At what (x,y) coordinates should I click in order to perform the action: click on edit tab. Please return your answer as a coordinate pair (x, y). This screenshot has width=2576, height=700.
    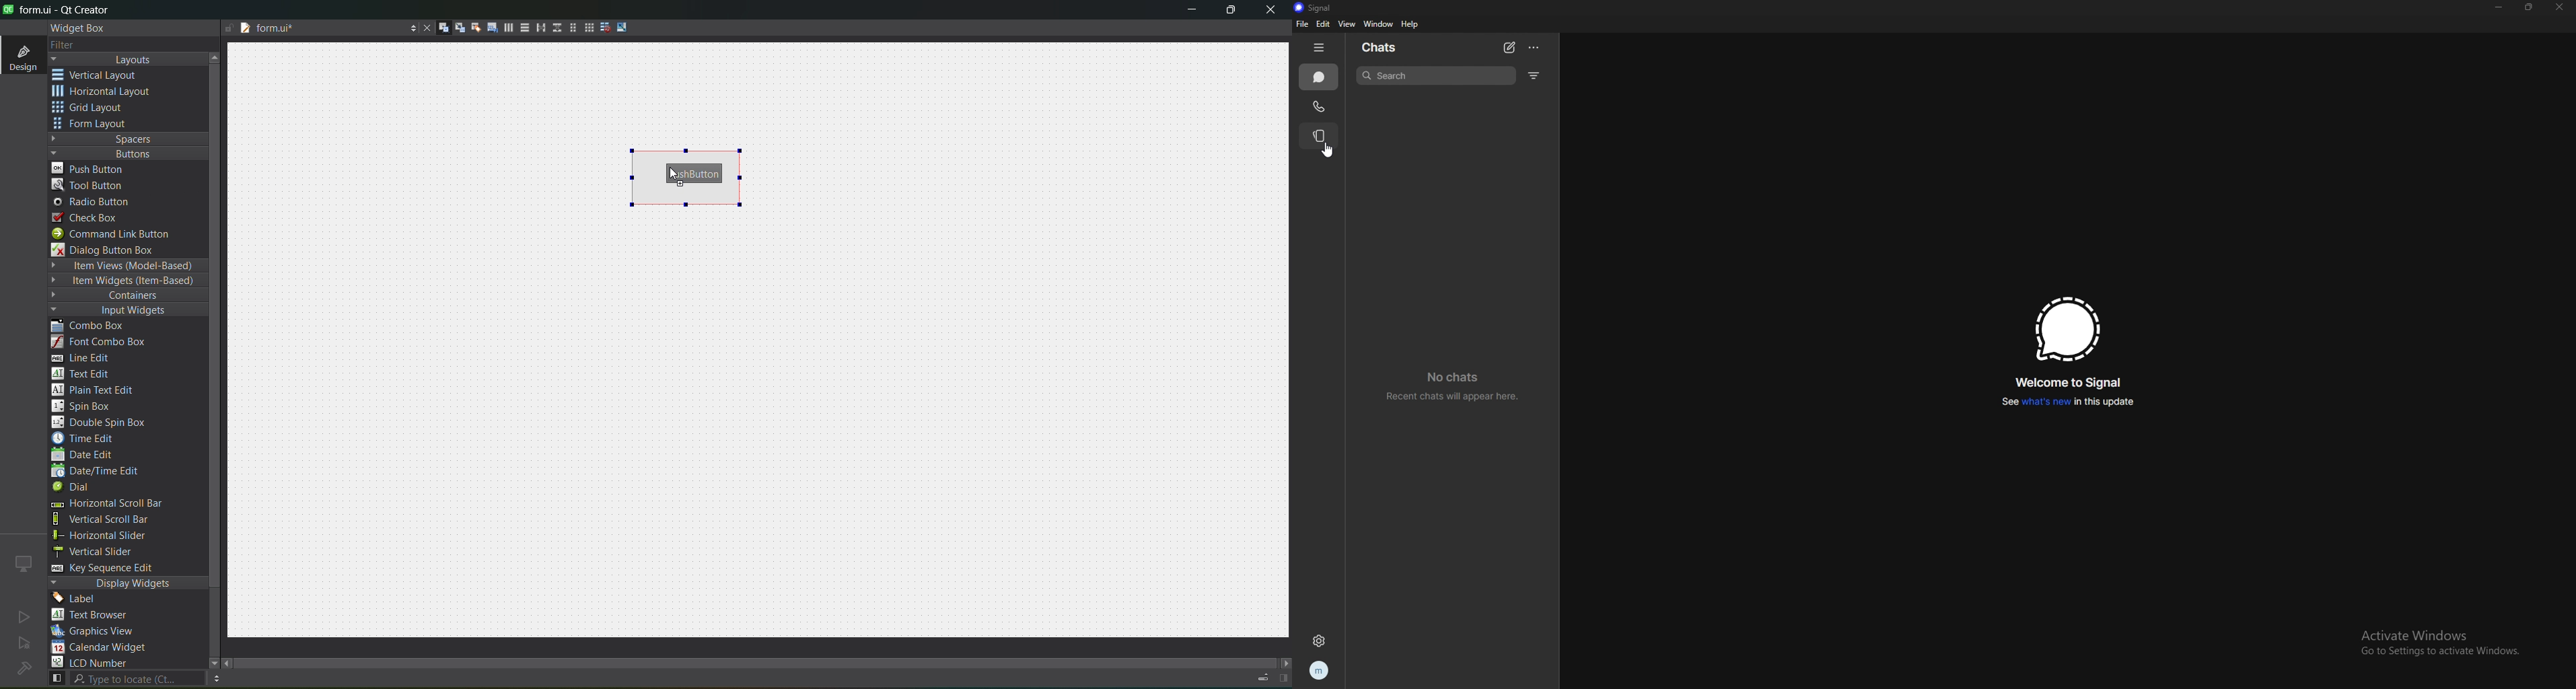
    Looking at the image, I should click on (487, 30).